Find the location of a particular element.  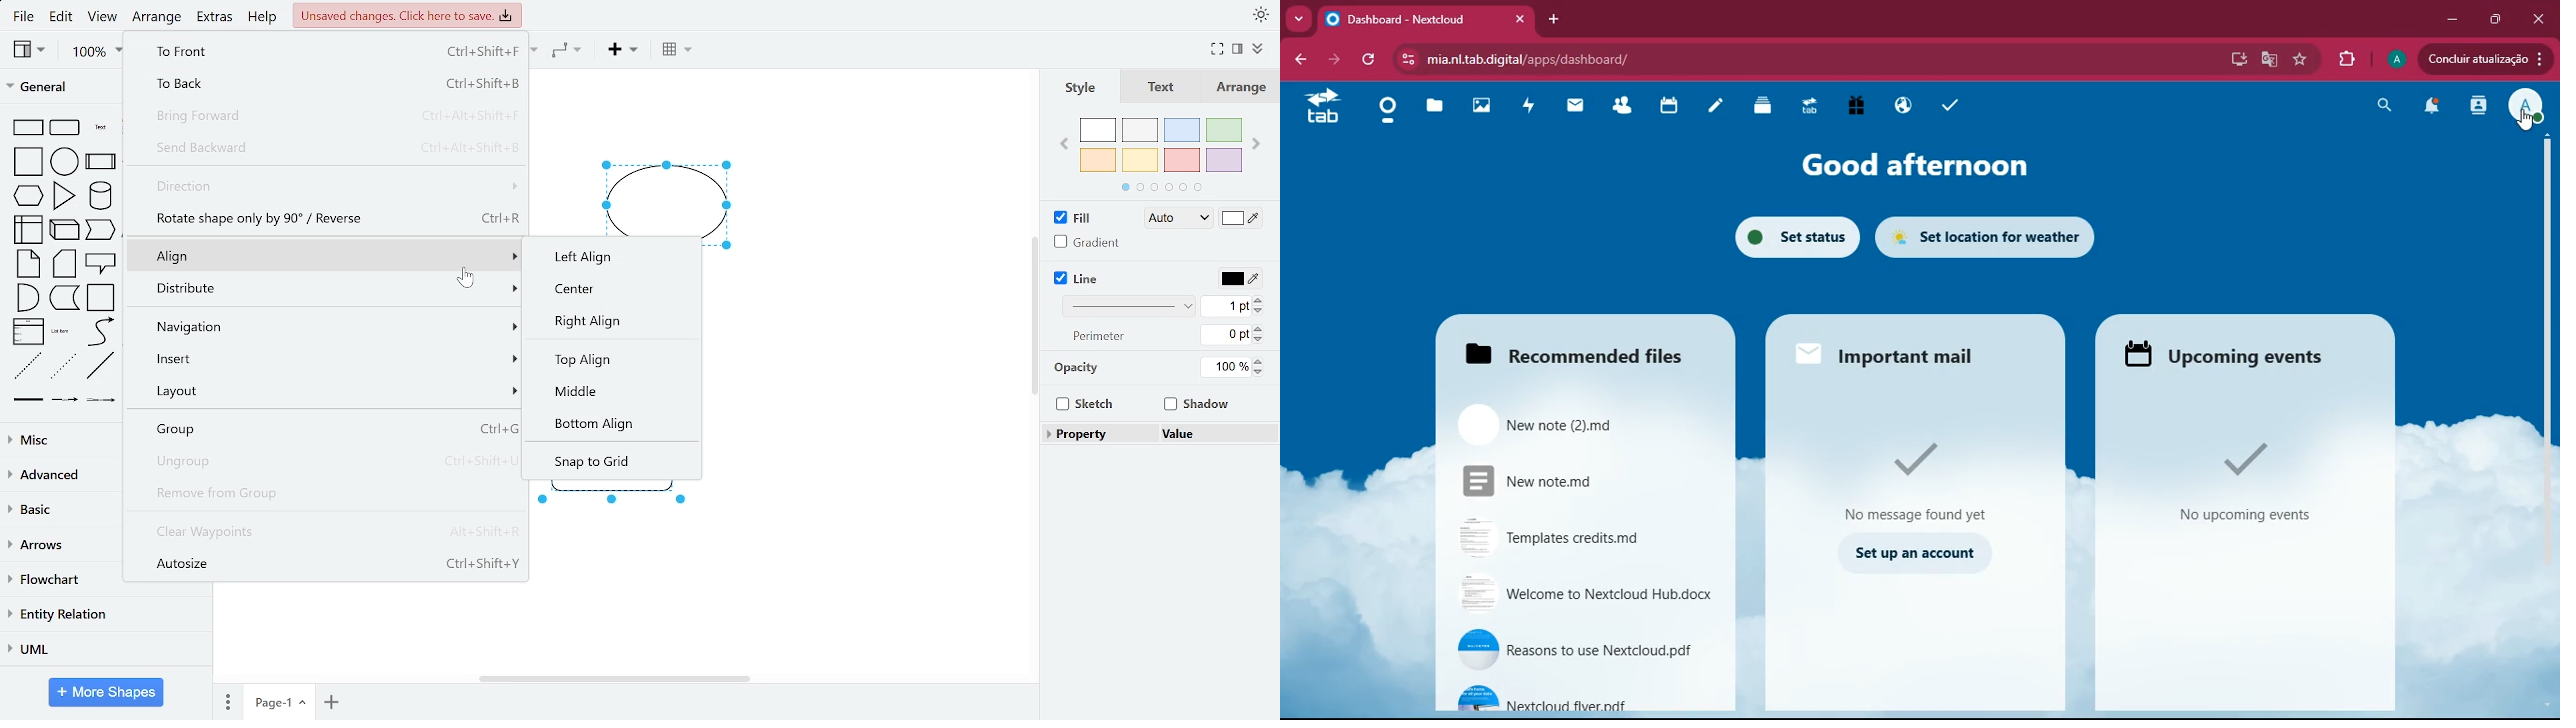

important mail is located at coordinates (1907, 351).